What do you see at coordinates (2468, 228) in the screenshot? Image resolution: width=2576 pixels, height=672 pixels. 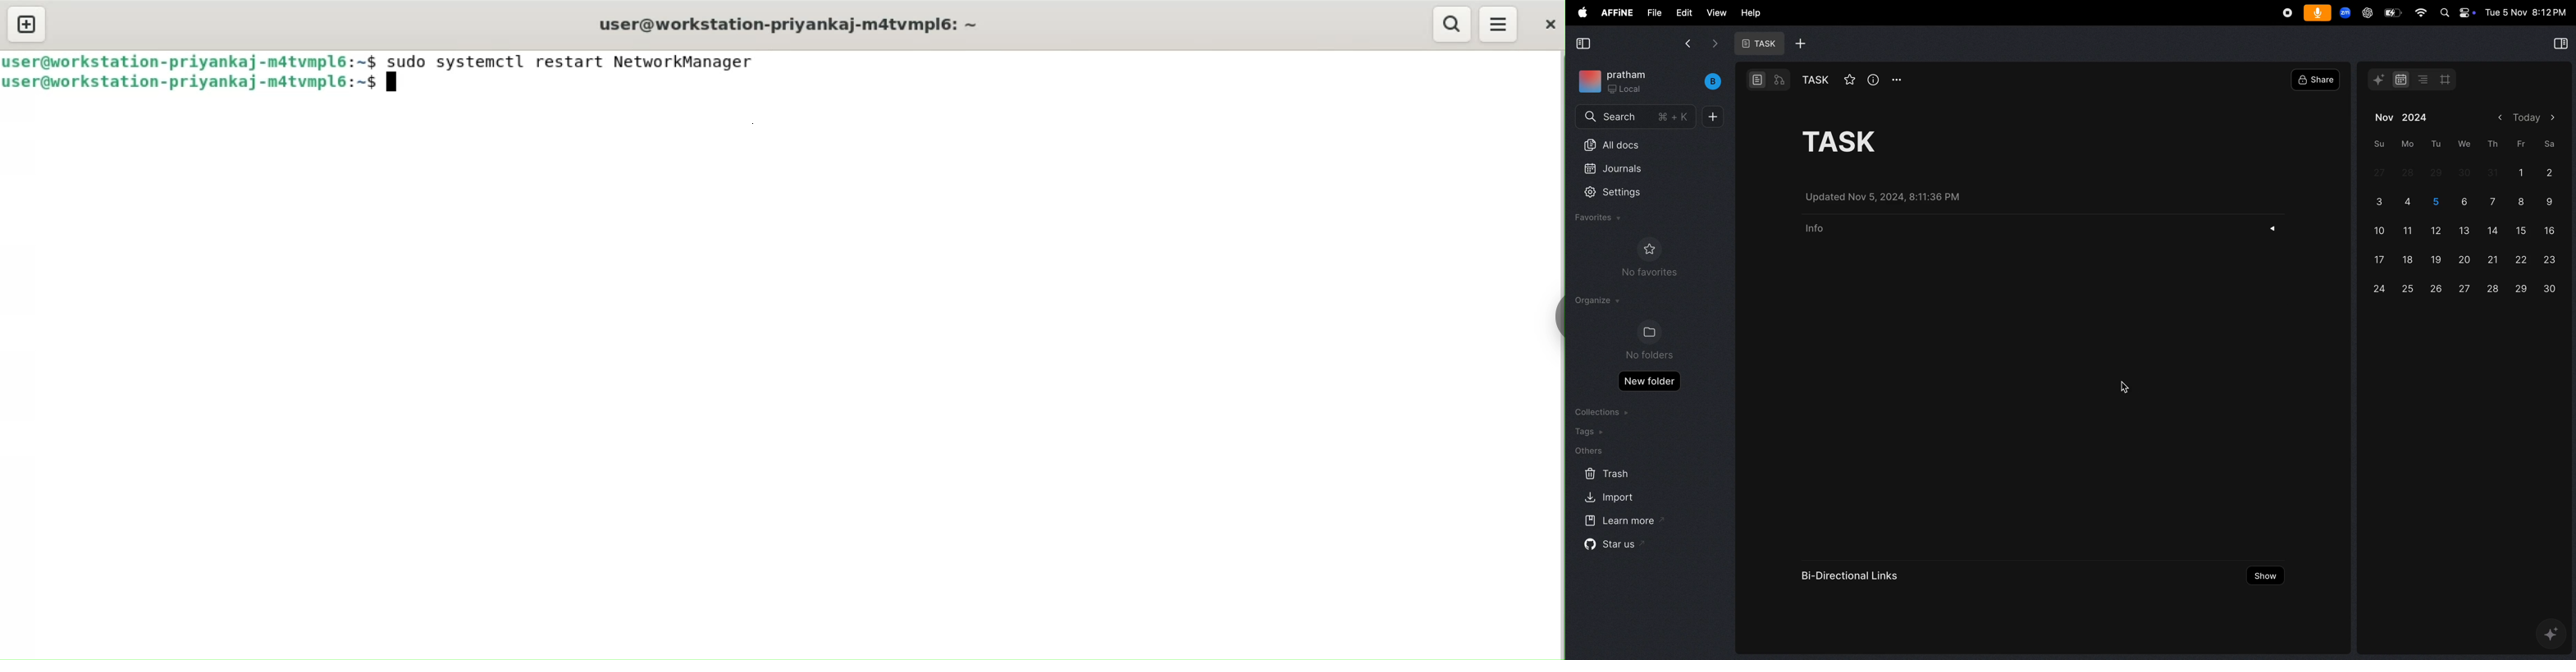 I see `days` at bounding box center [2468, 228].